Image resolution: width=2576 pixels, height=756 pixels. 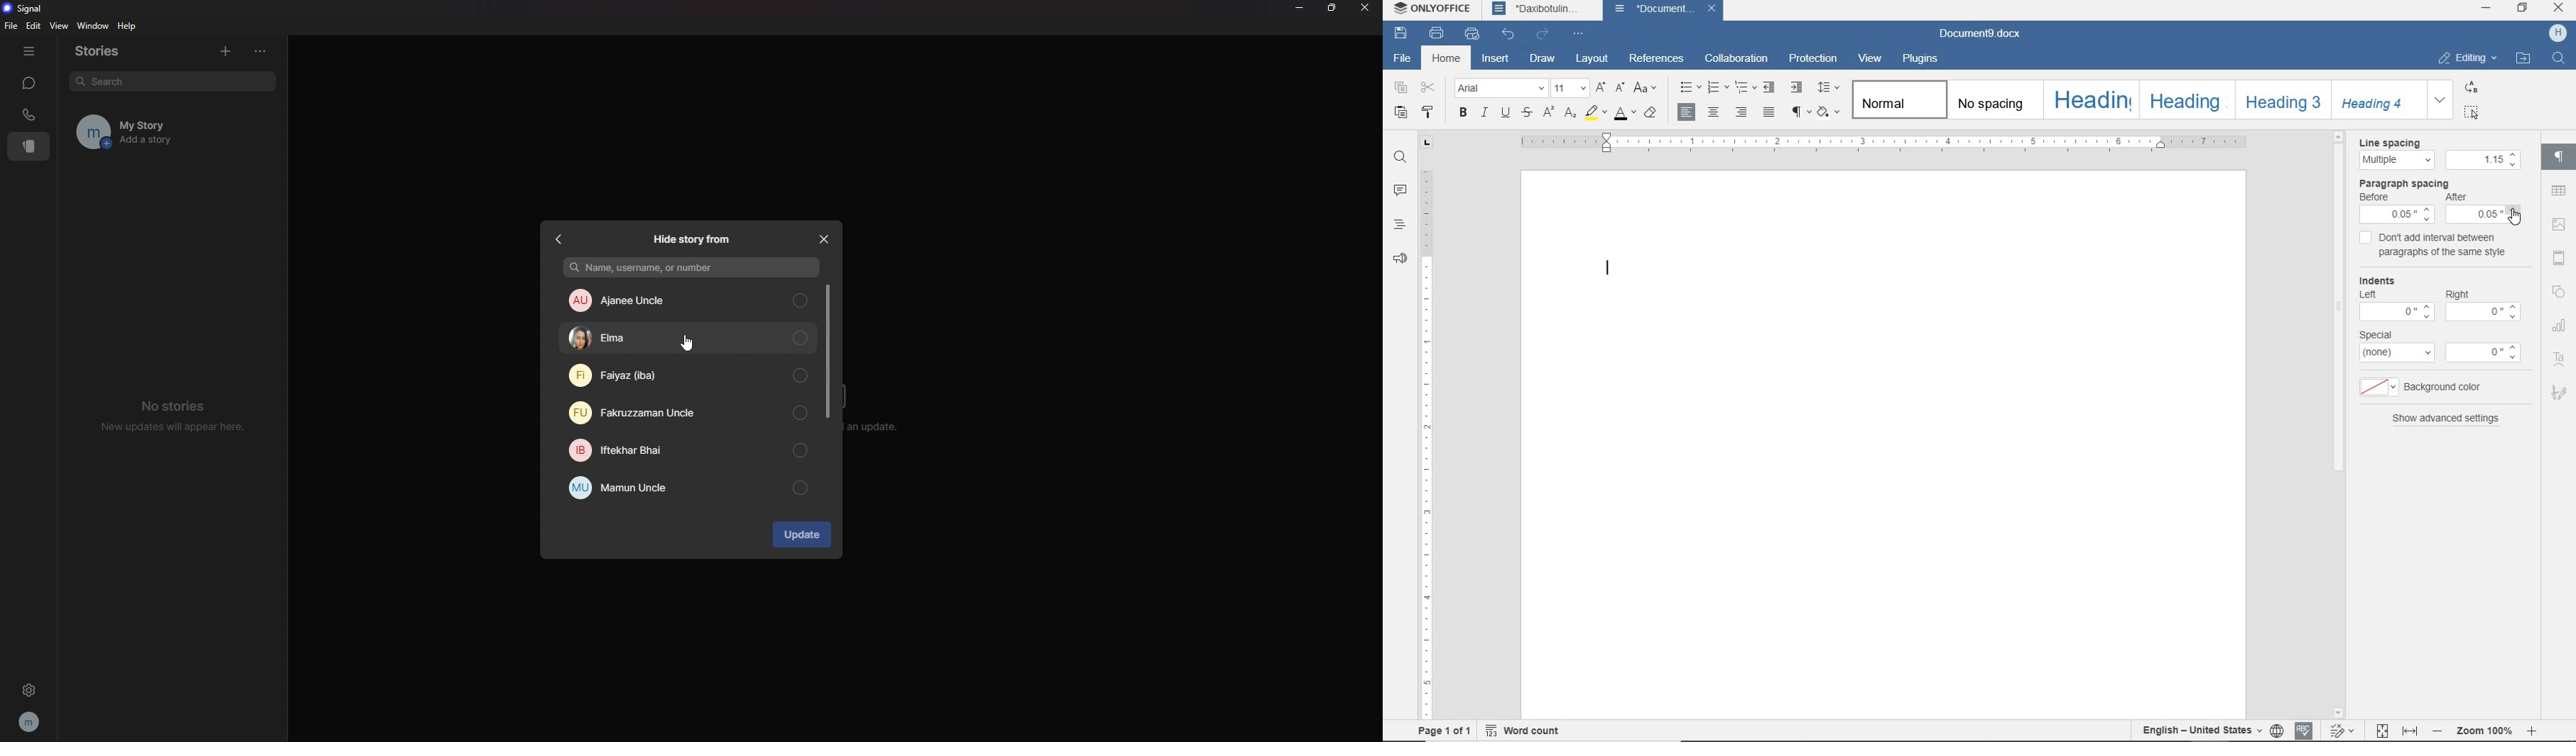 What do you see at coordinates (1545, 60) in the screenshot?
I see `draw` at bounding box center [1545, 60].